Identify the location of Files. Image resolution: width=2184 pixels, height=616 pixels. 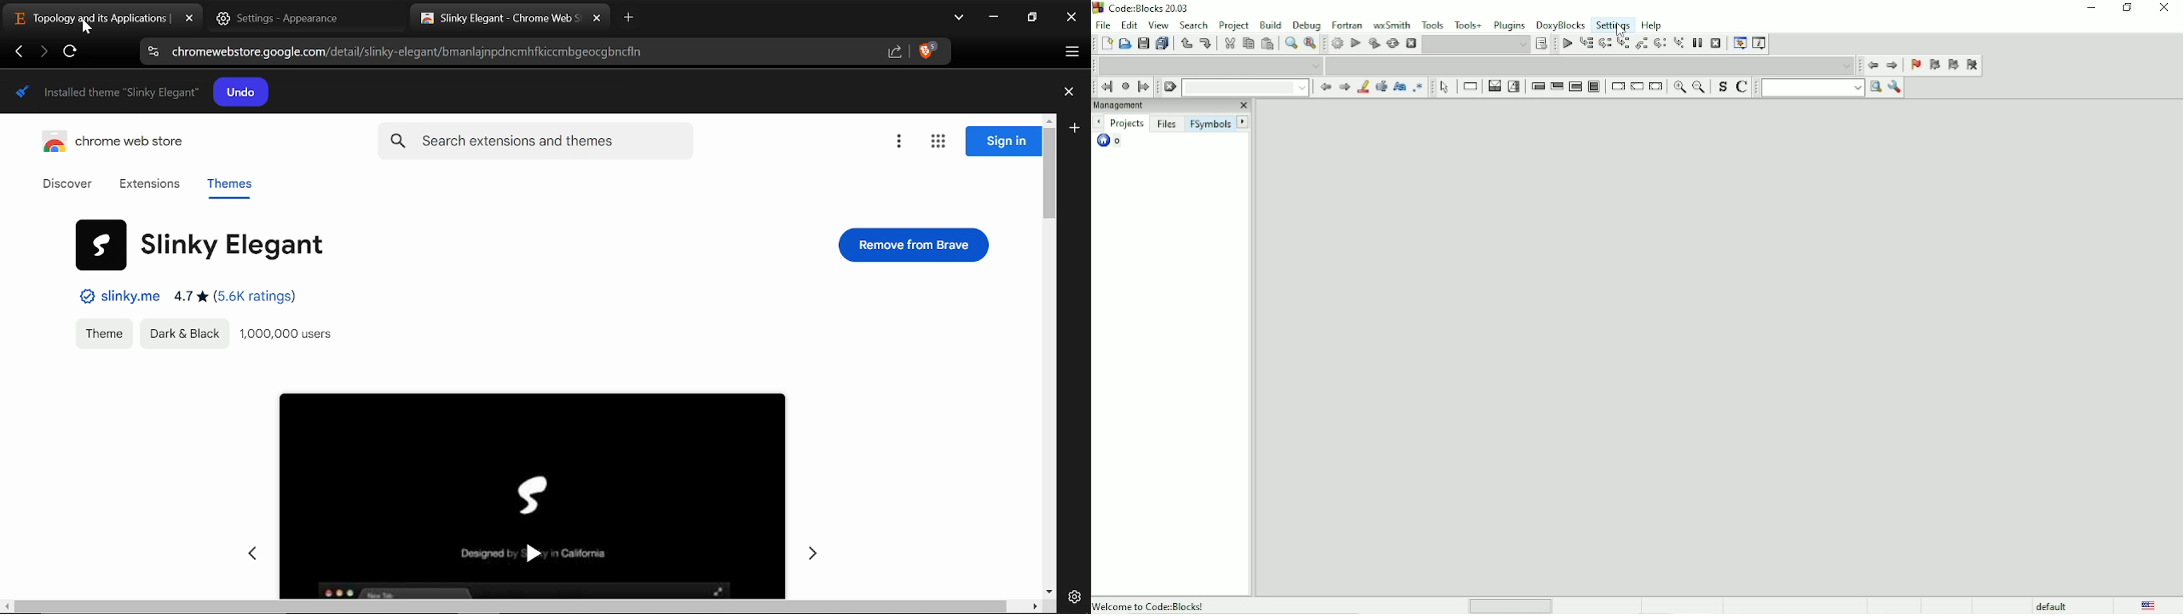
(1168, 124).